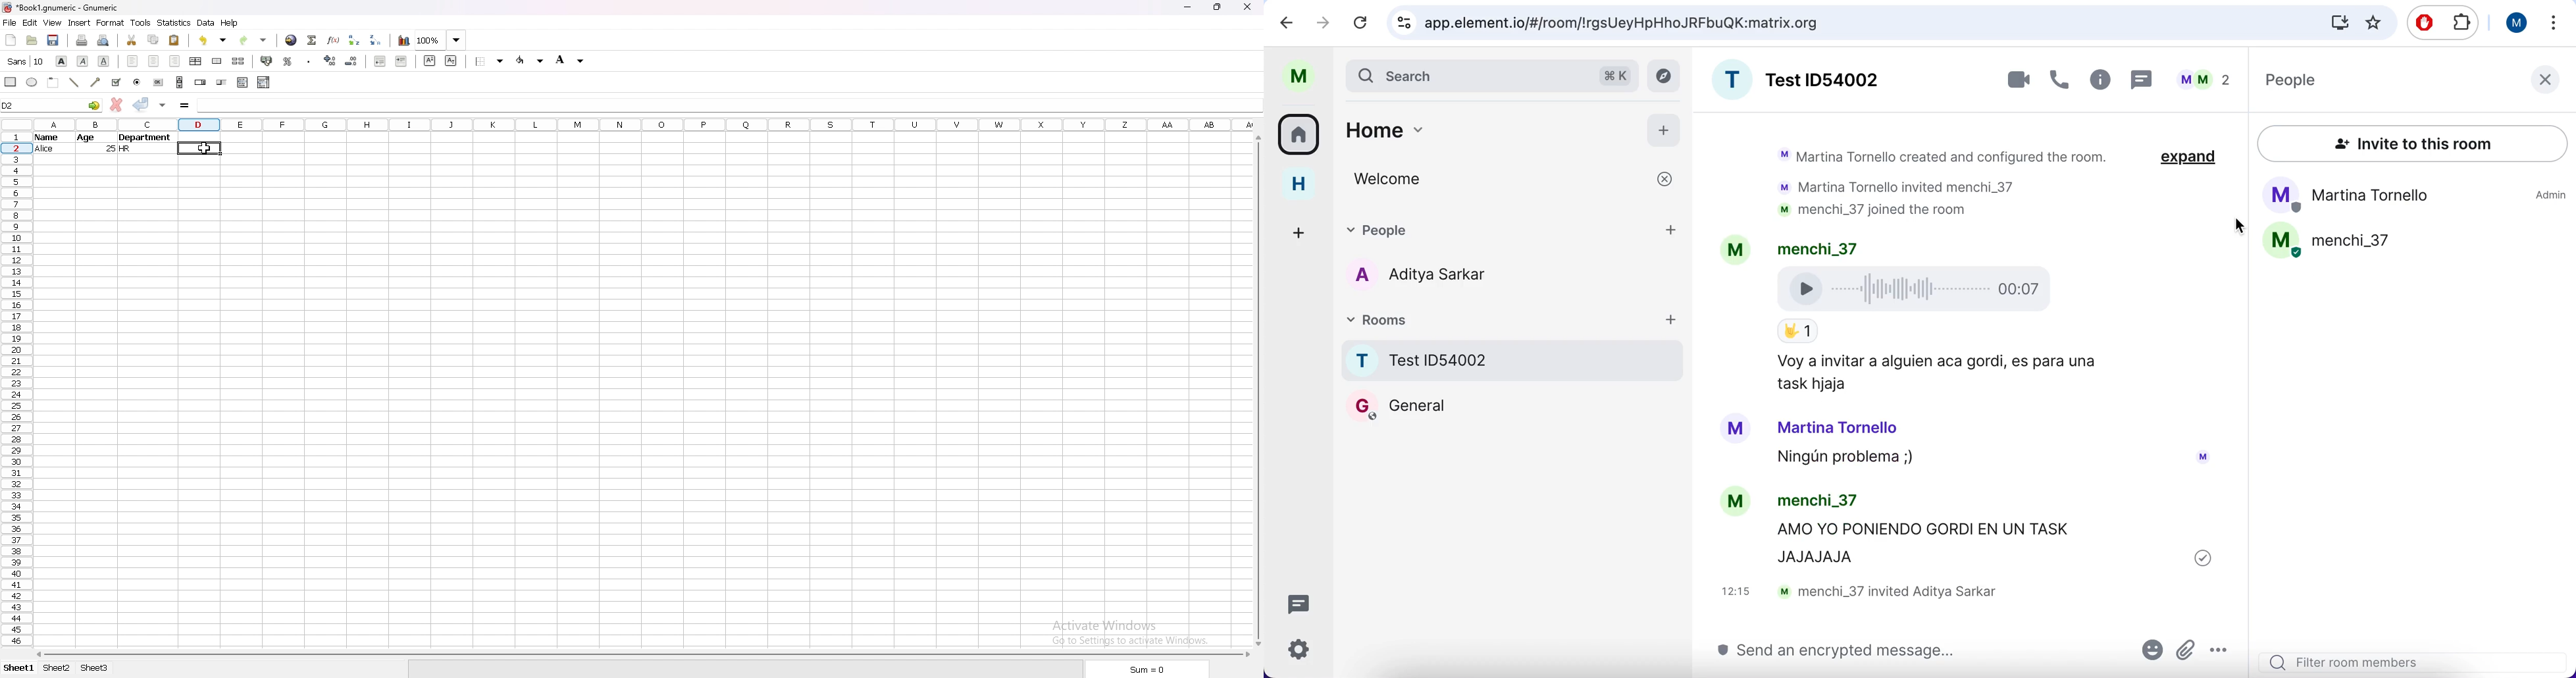  Describe the element at coordinates (94, 668) in the screenshot. I see `sheet 3` at that location.